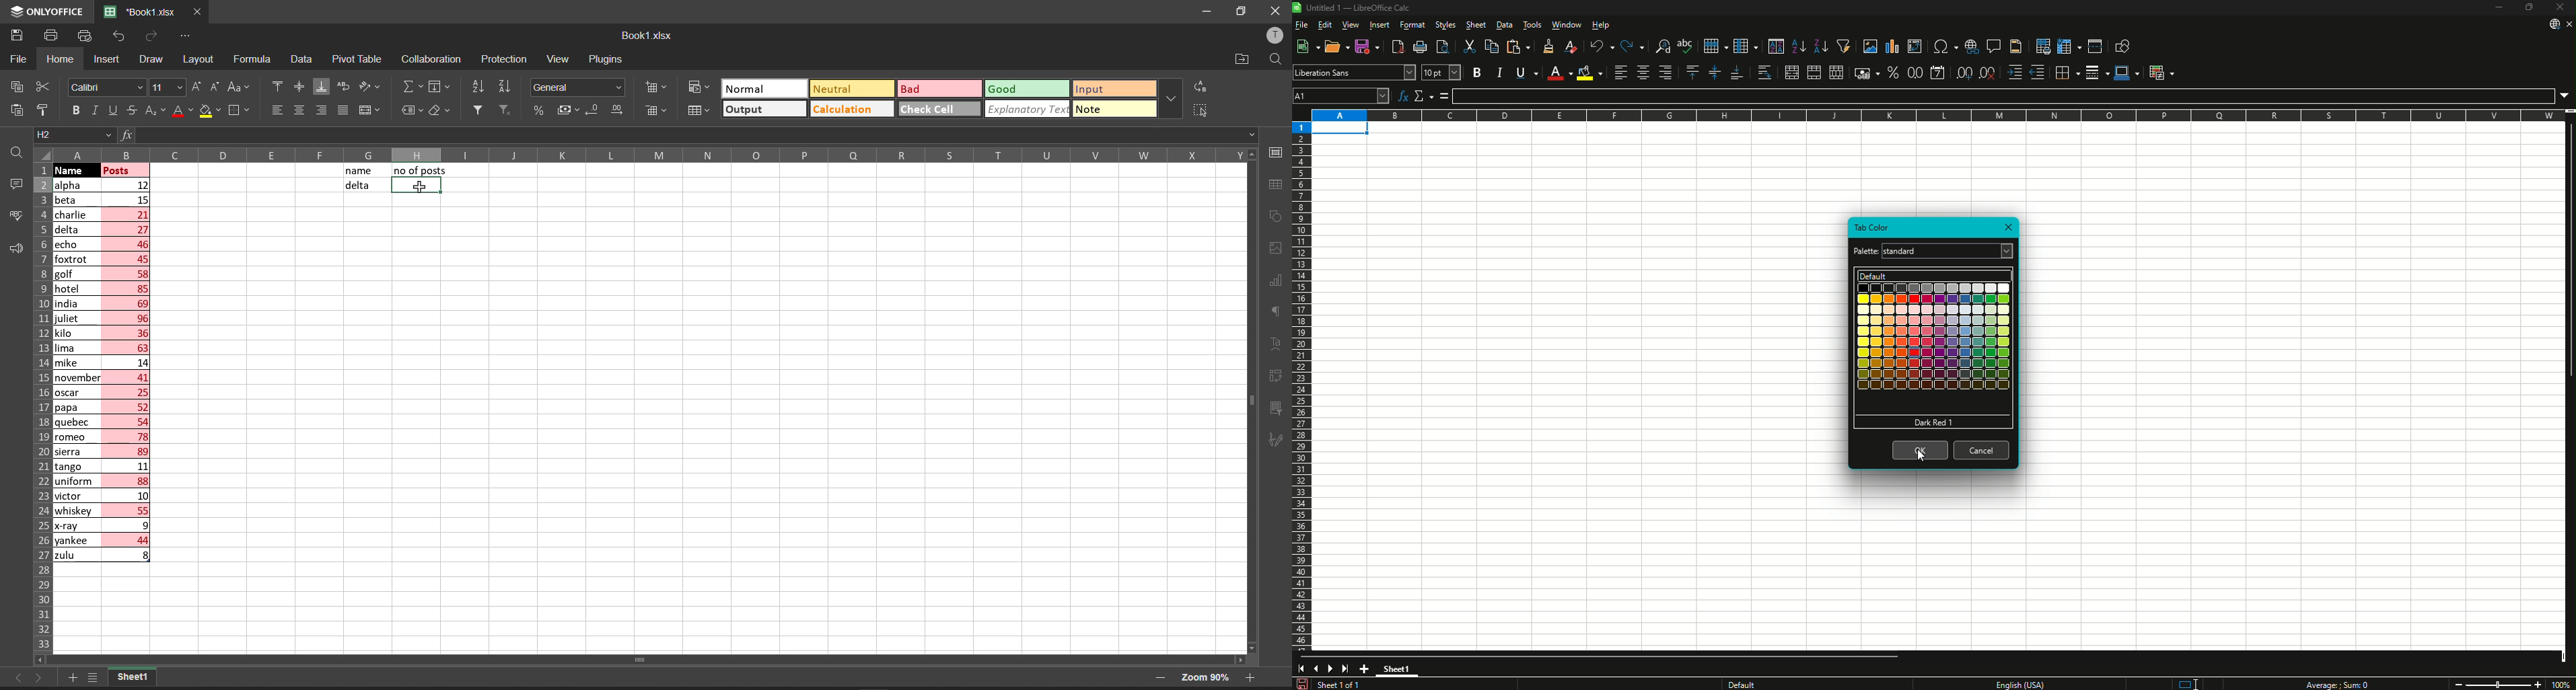 The height and width of the screenshot is (700, 2576). Describe the element at coordinates (1279, 313) in the screenshot. I see `paragraph settings` at that location.